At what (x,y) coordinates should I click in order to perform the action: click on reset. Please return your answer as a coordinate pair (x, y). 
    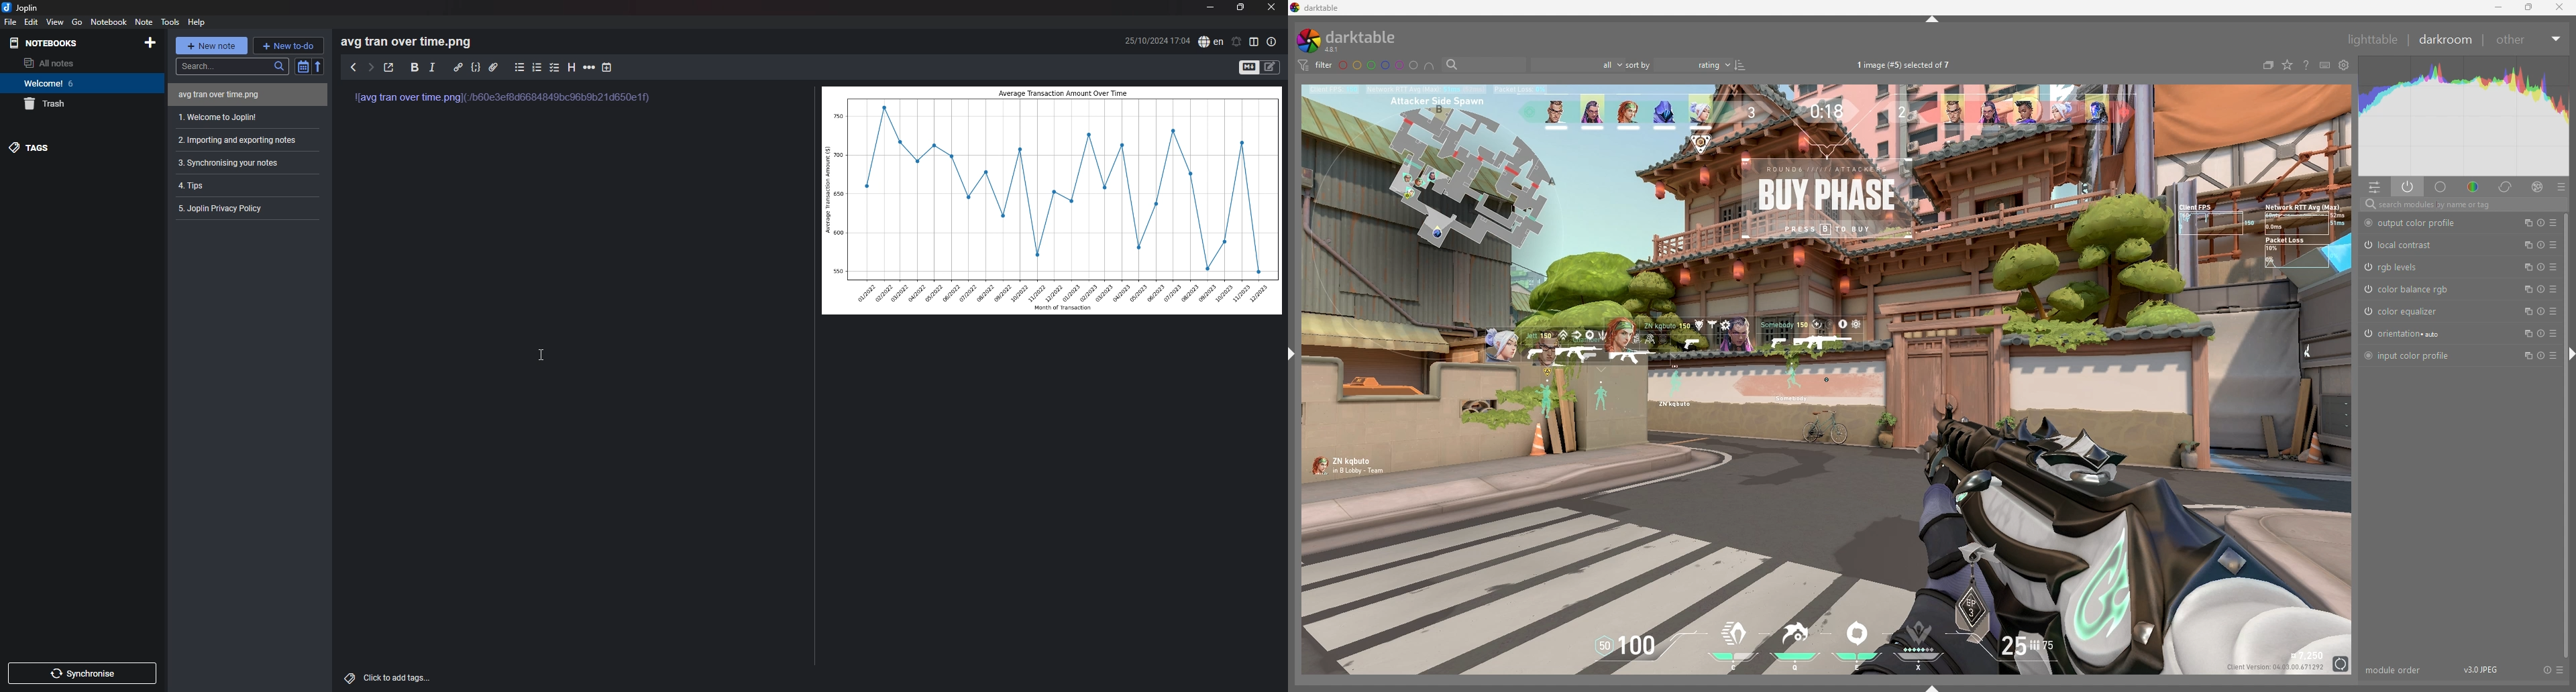
    Looking at the image, I should click on (2542, 311).